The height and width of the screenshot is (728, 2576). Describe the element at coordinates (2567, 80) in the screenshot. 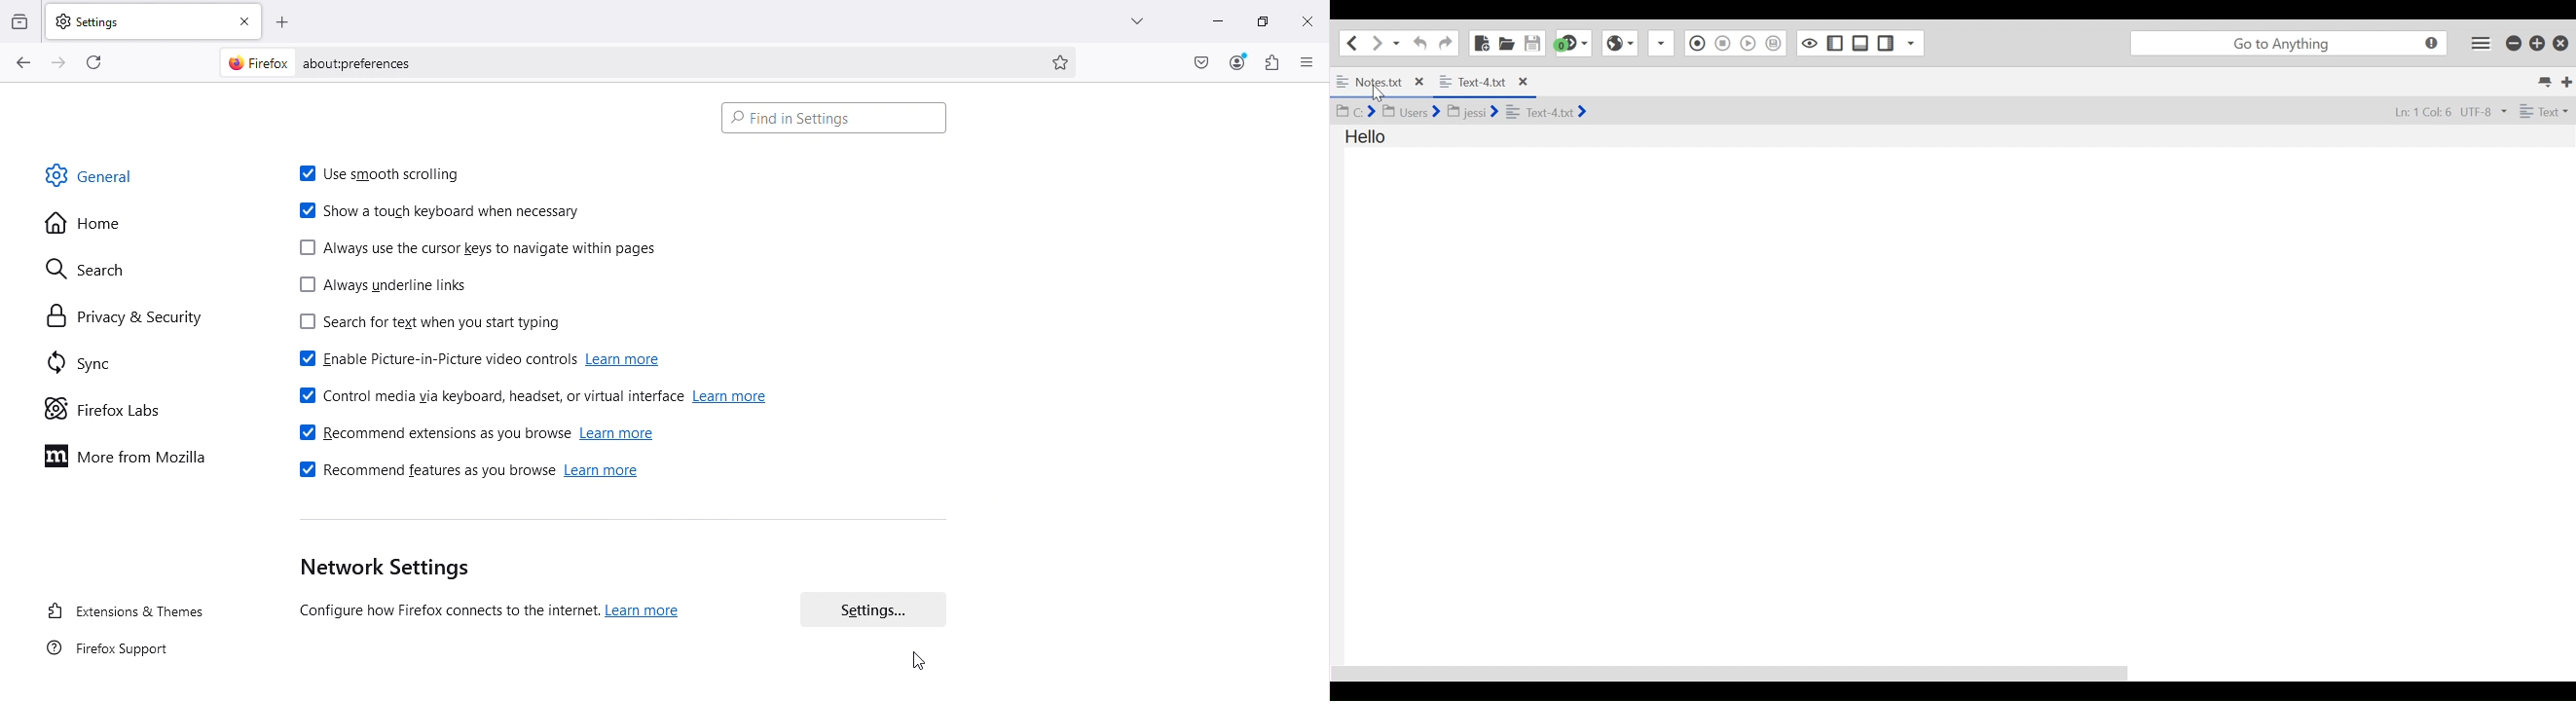

I see `New Tab` at that location.